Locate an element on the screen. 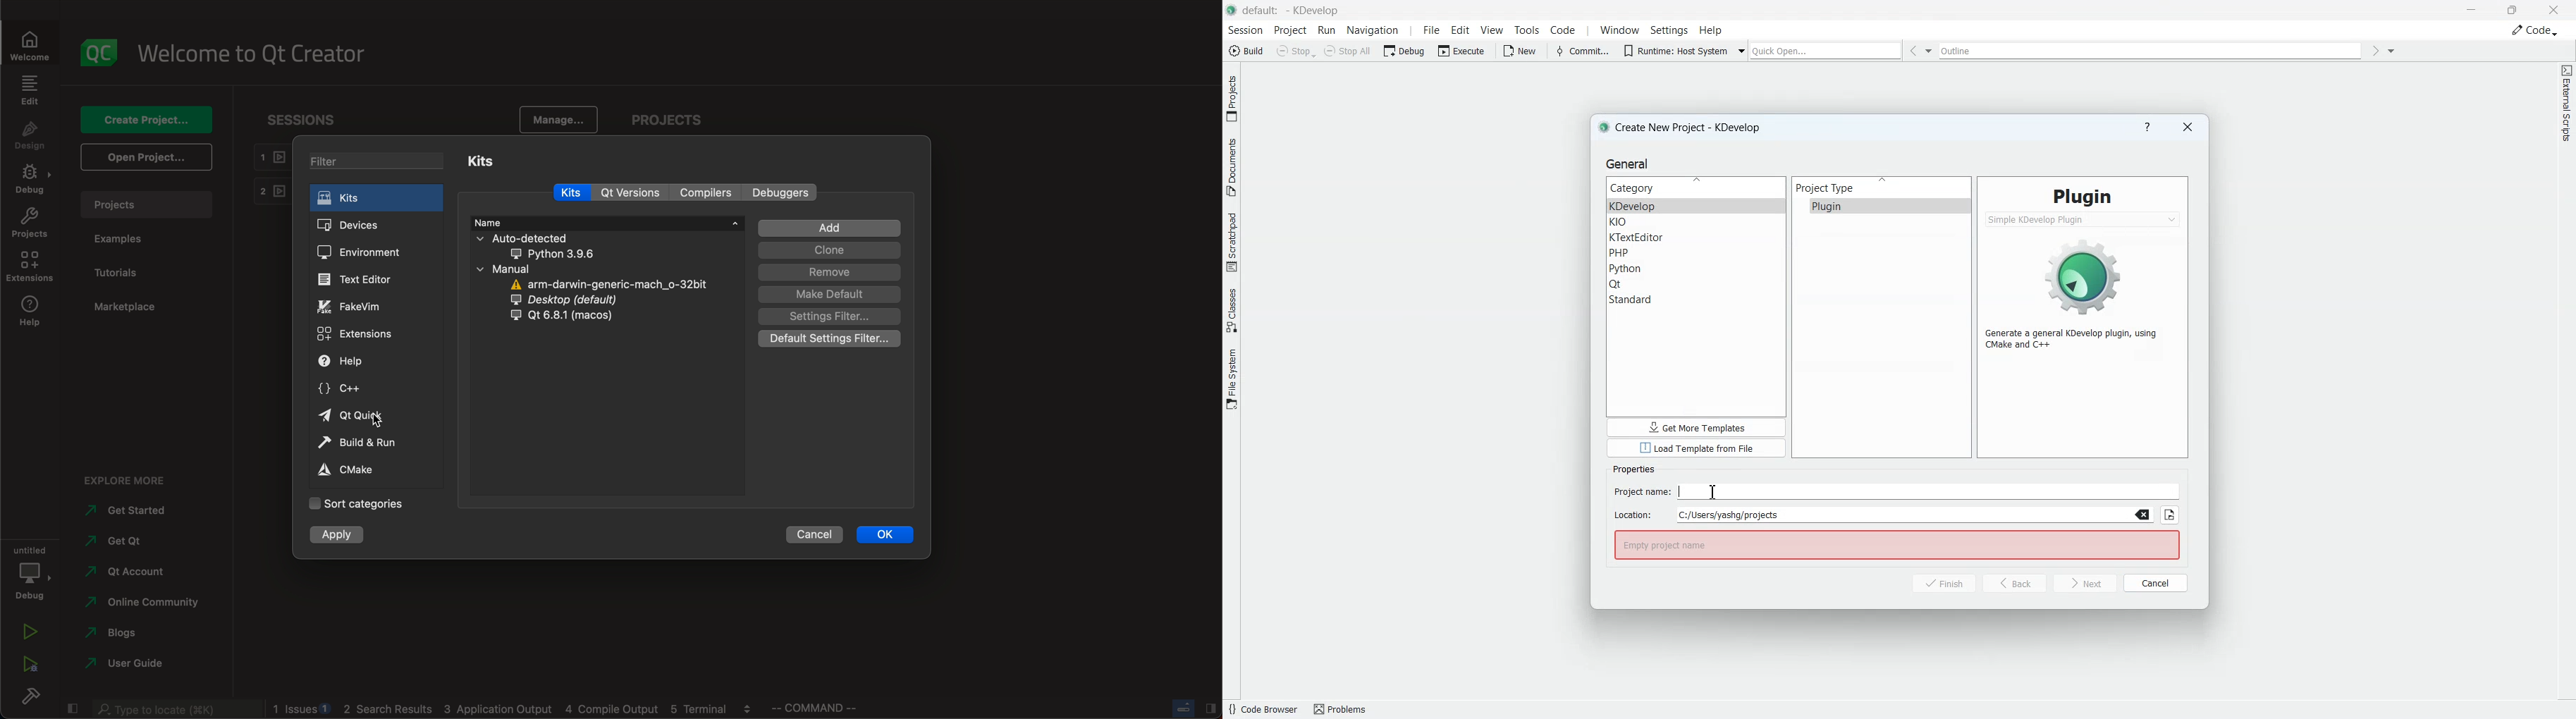  categories is located at coordinates (361, 504).